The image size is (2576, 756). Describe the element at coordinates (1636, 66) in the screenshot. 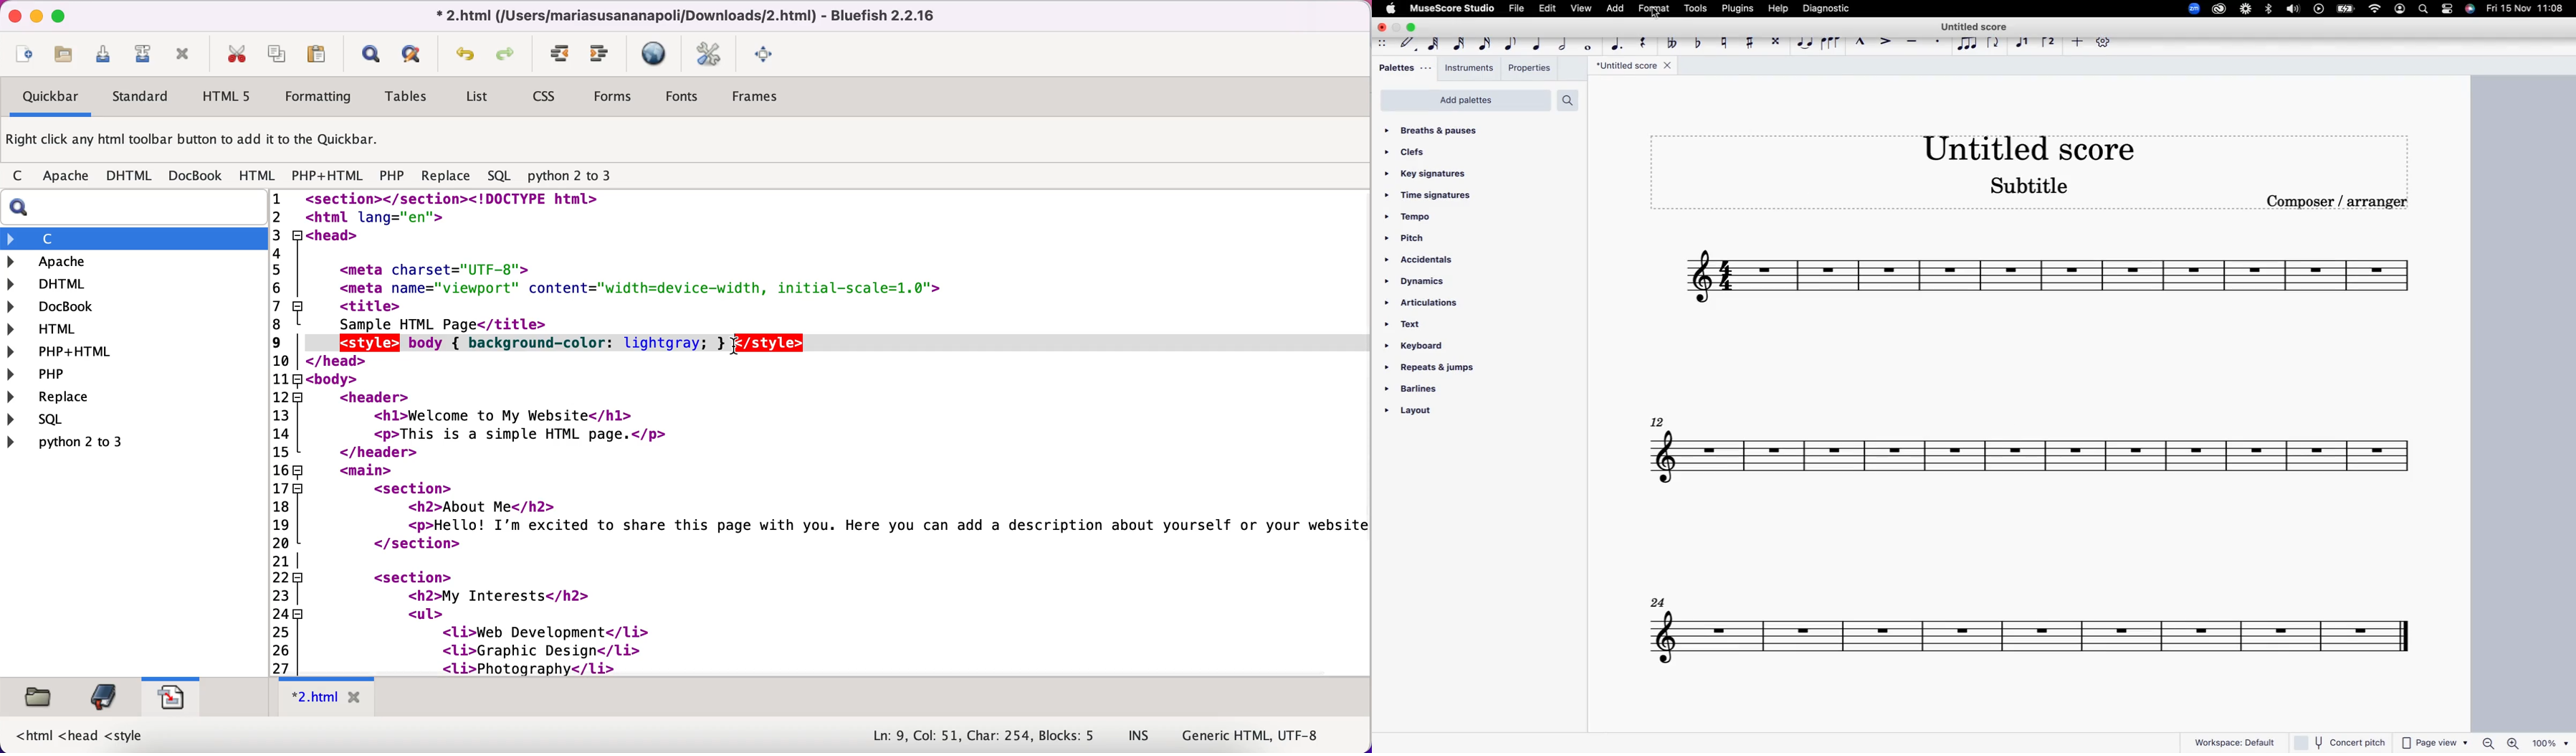

I see `score title` at that location.